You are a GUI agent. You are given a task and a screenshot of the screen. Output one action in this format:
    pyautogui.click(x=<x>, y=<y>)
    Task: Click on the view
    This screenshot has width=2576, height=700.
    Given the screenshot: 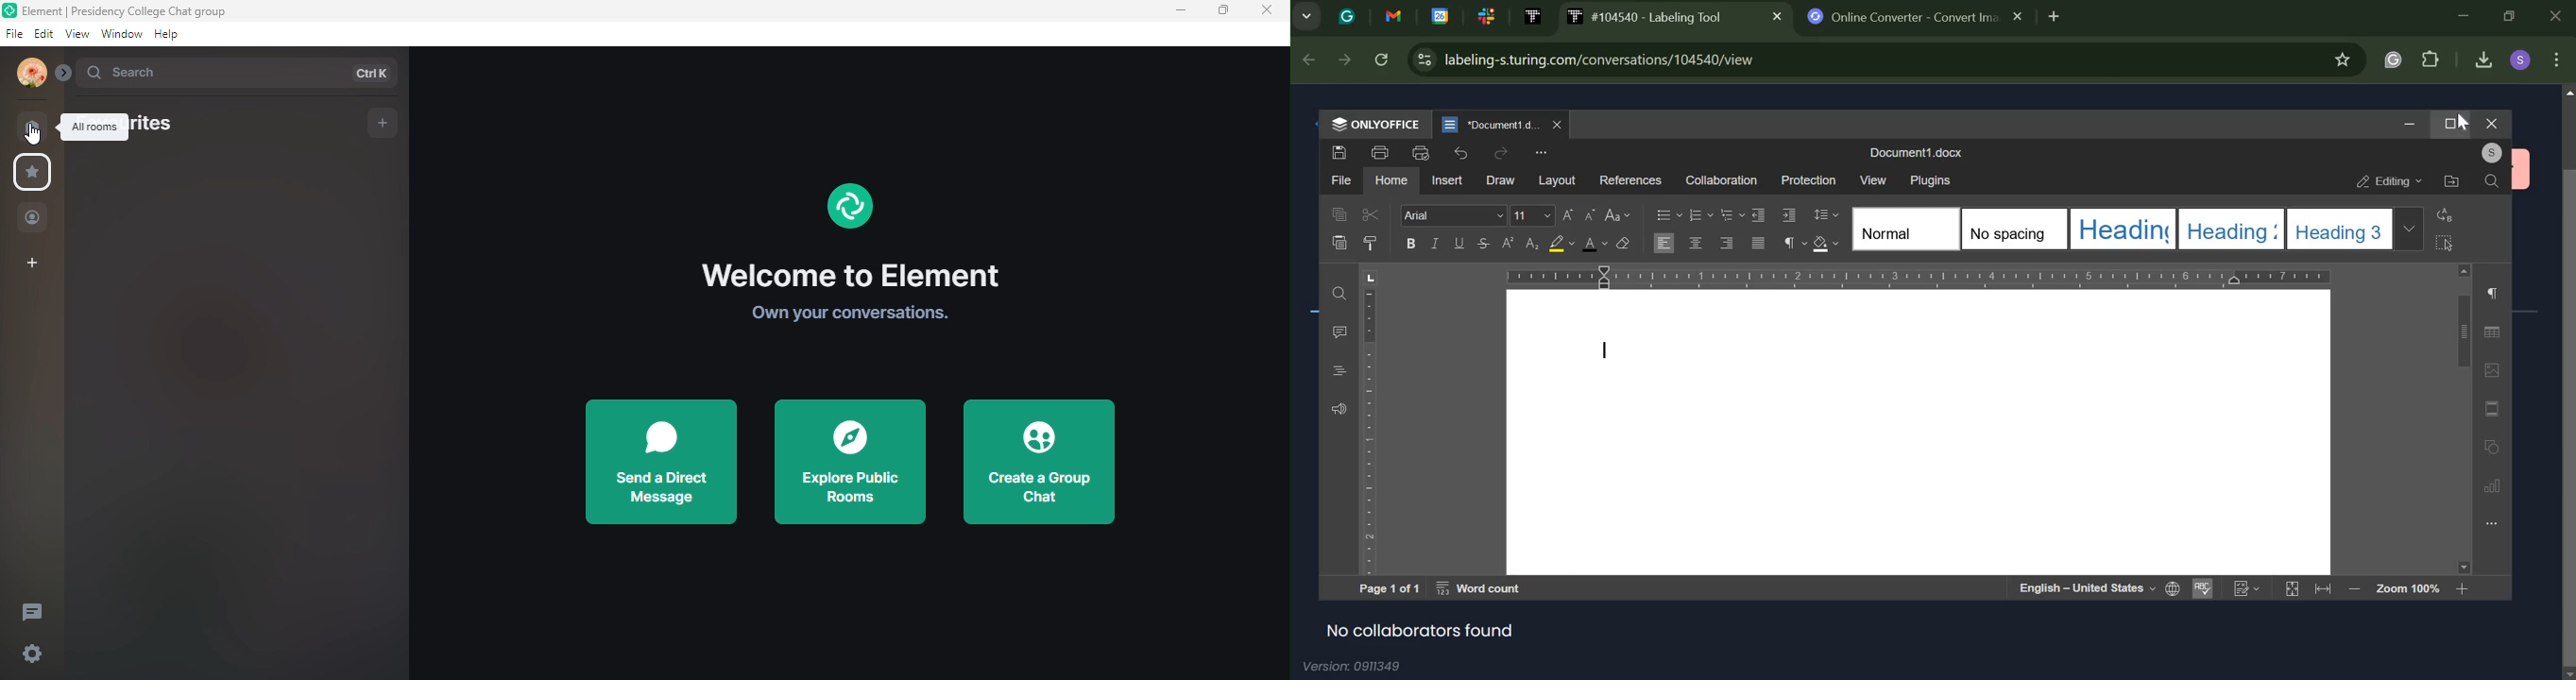 What is the action you would take?
    pyautogui.click(x=75, y=36)
    